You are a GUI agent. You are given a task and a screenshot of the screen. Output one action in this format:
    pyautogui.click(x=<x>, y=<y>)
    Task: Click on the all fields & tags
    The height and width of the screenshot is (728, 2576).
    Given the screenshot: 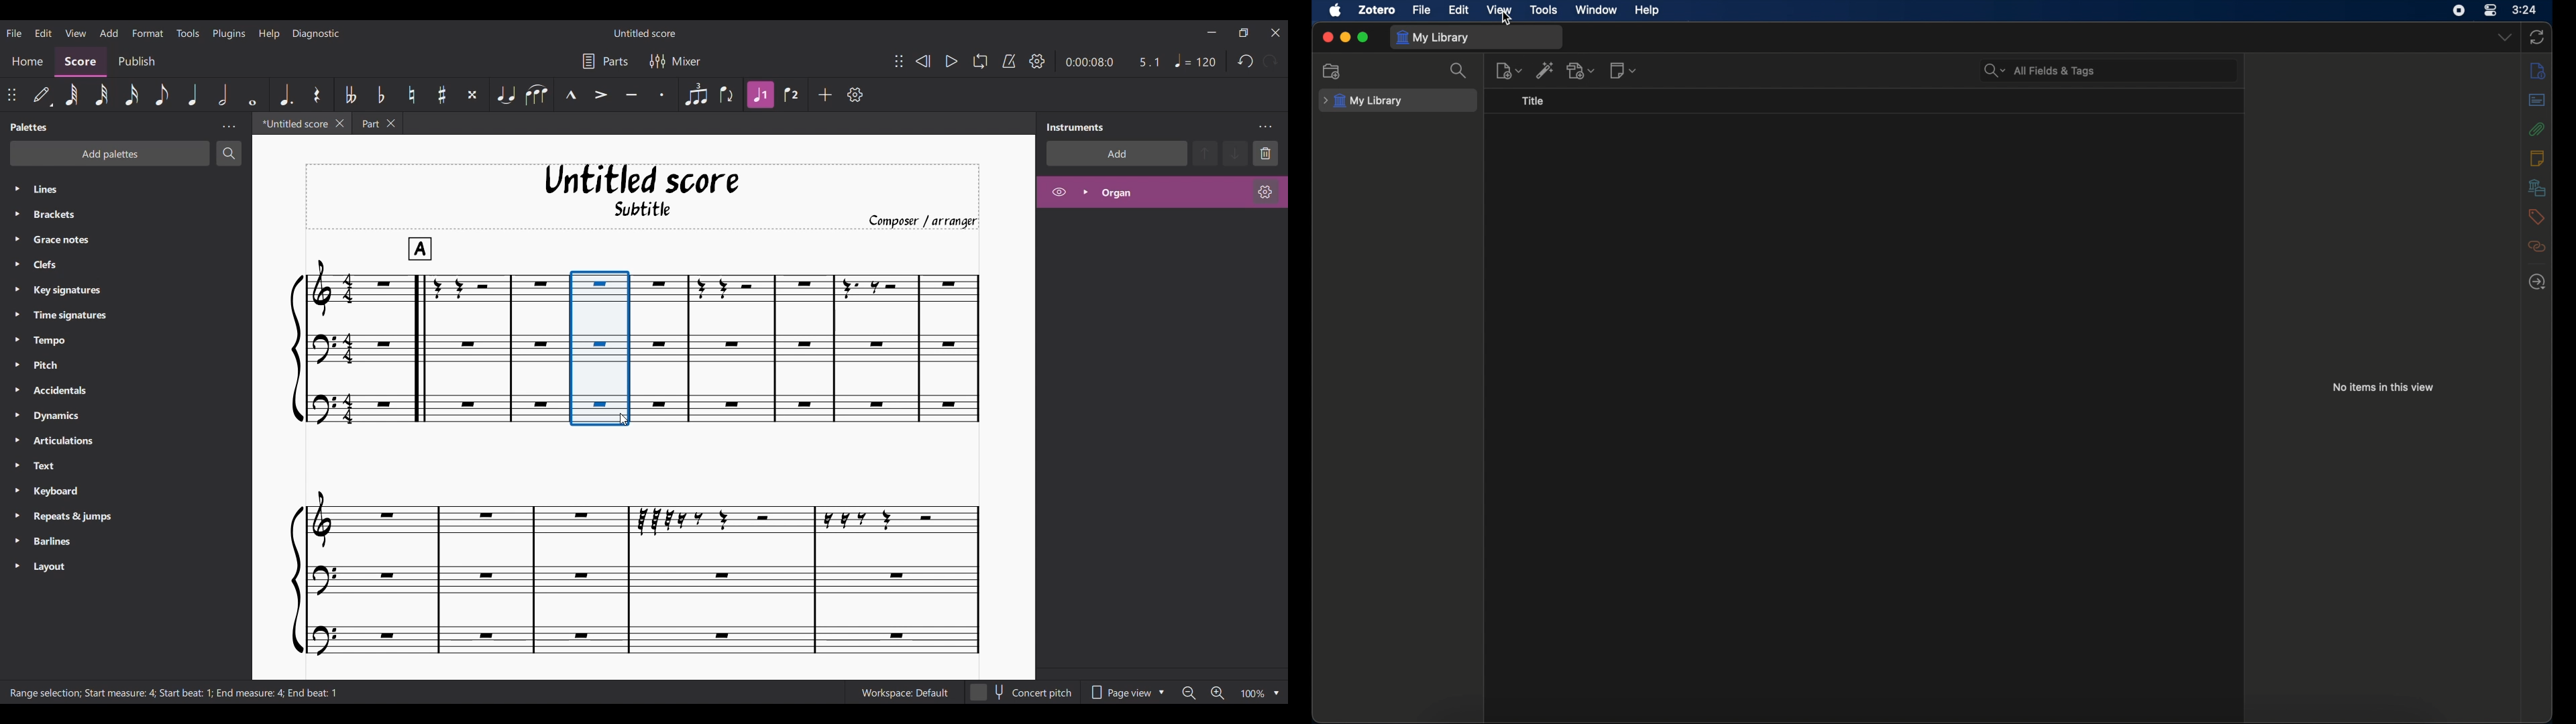 What is the action you would take?
    pyautogui.click(x=2040, y=70)
    